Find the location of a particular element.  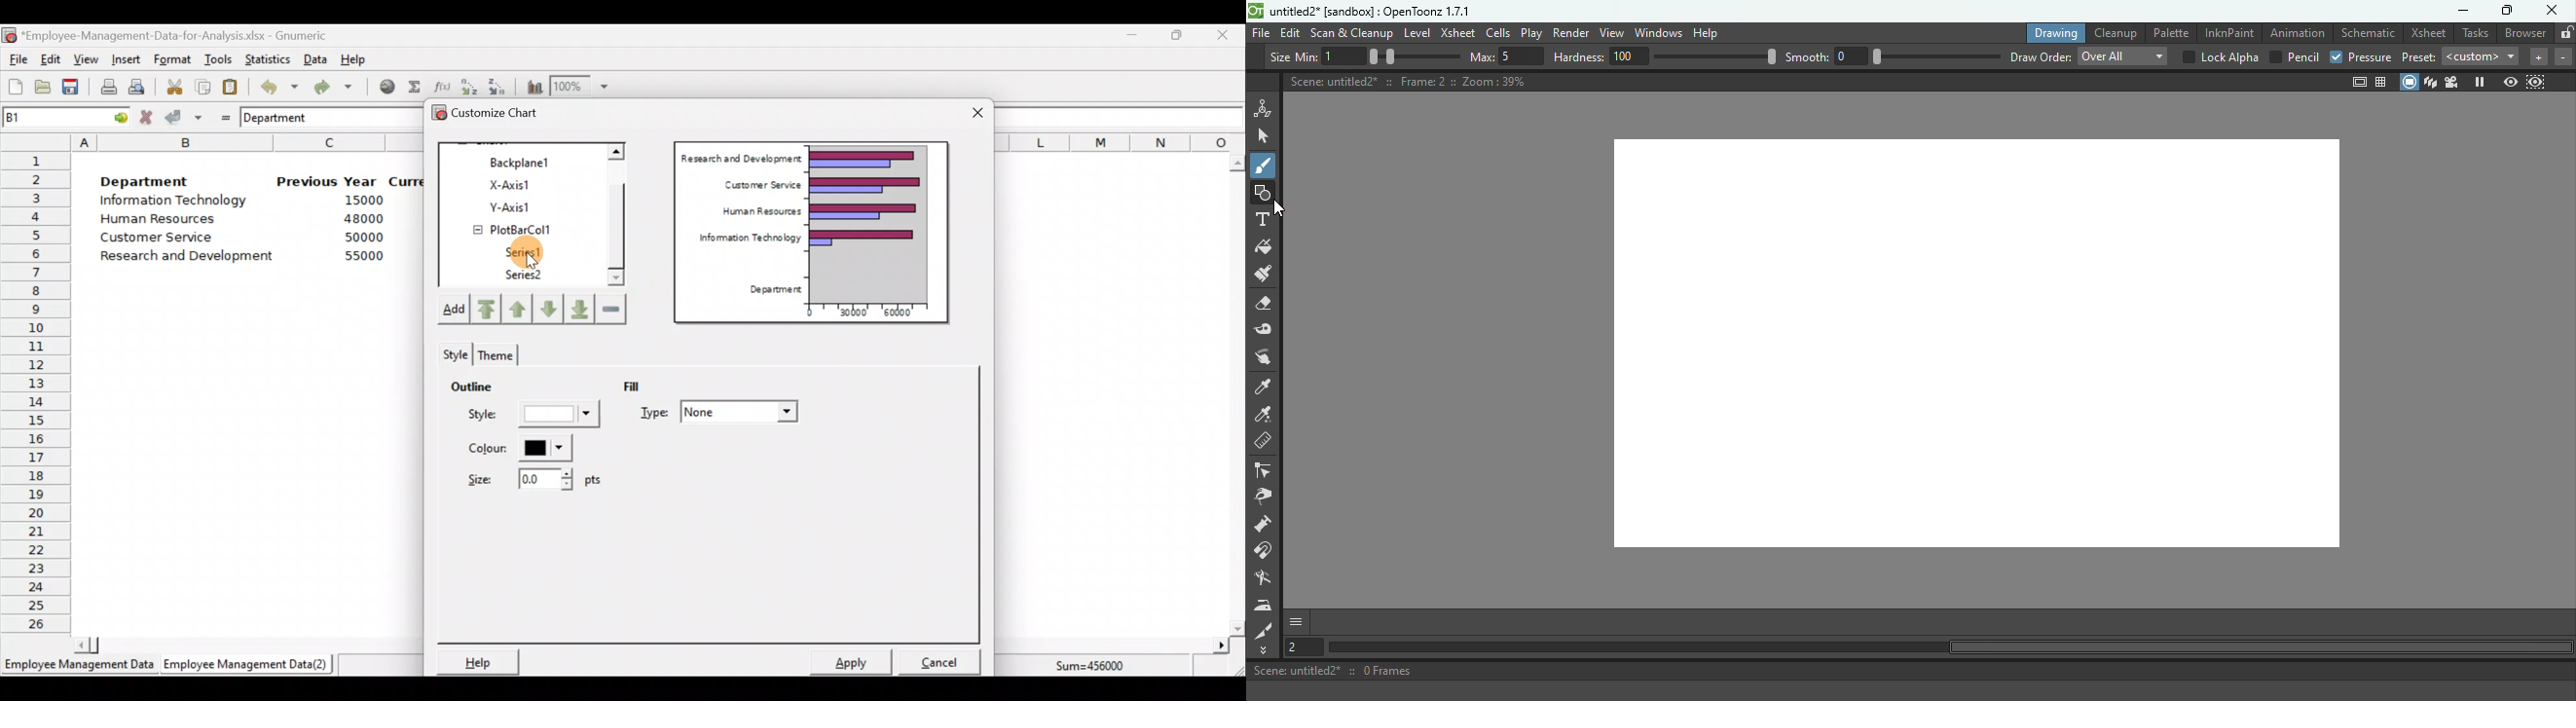

Series1 is located at coordinates (530, 250).